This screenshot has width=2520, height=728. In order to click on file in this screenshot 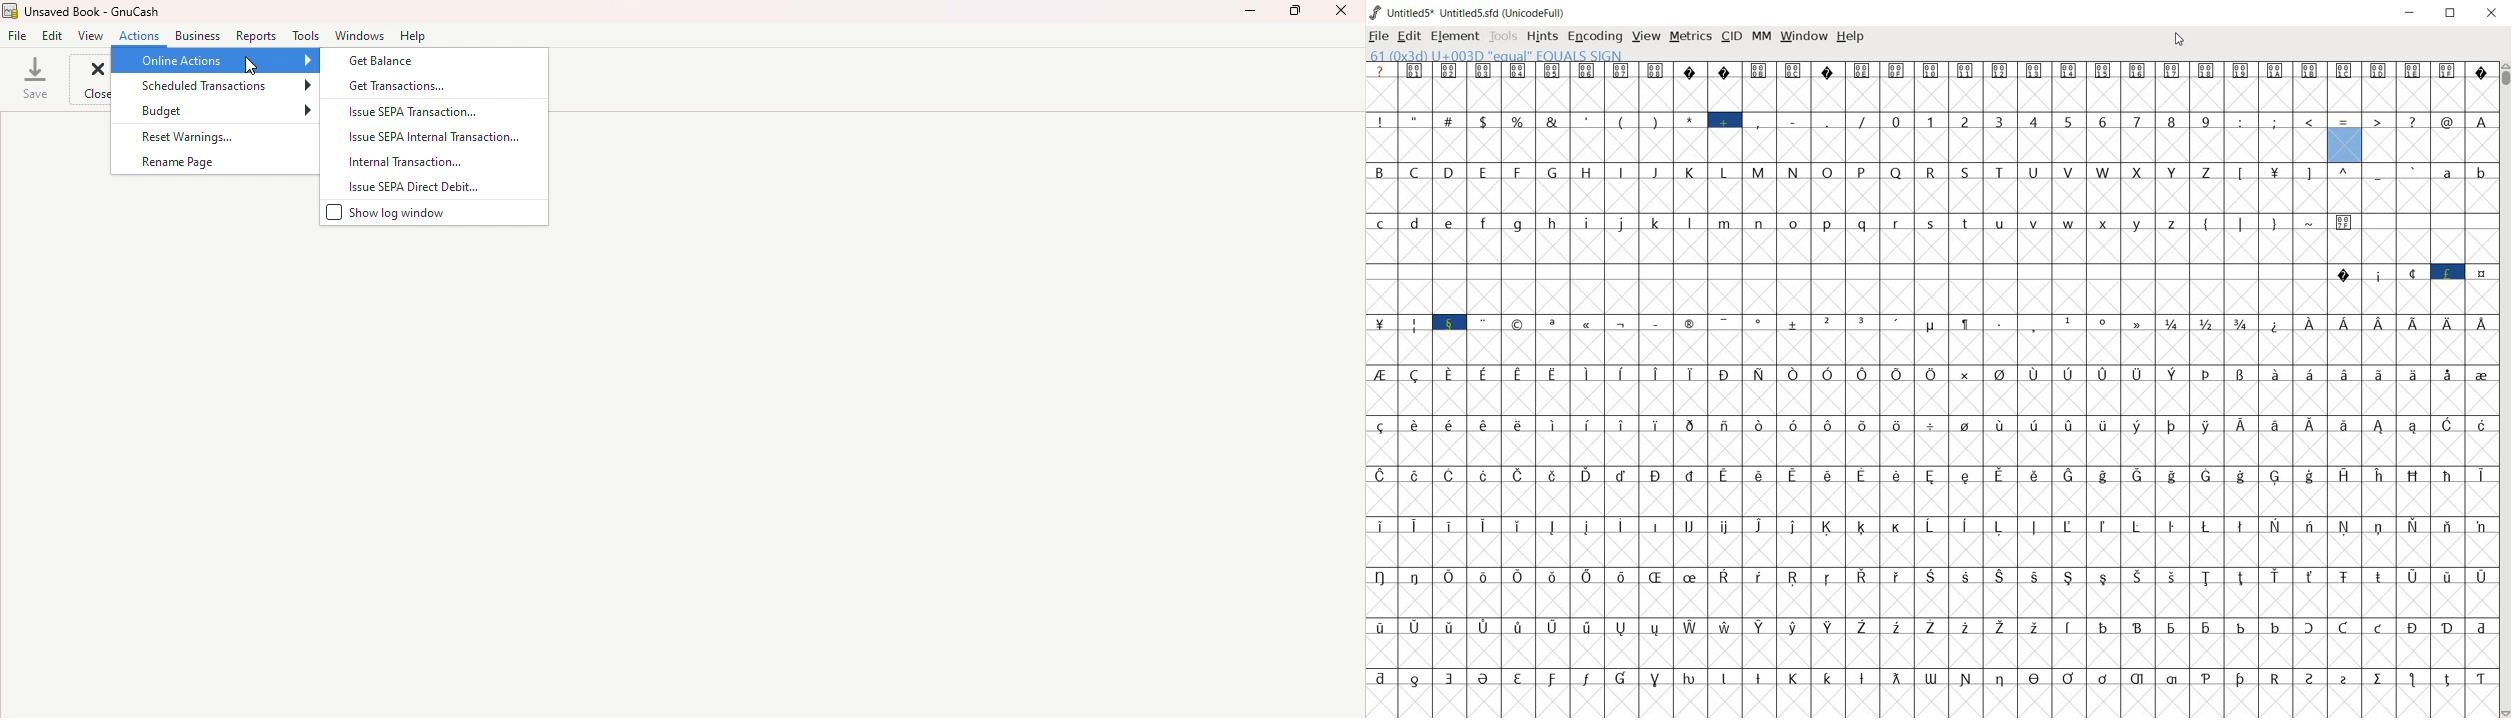, I will do `click(1378, 37)`.